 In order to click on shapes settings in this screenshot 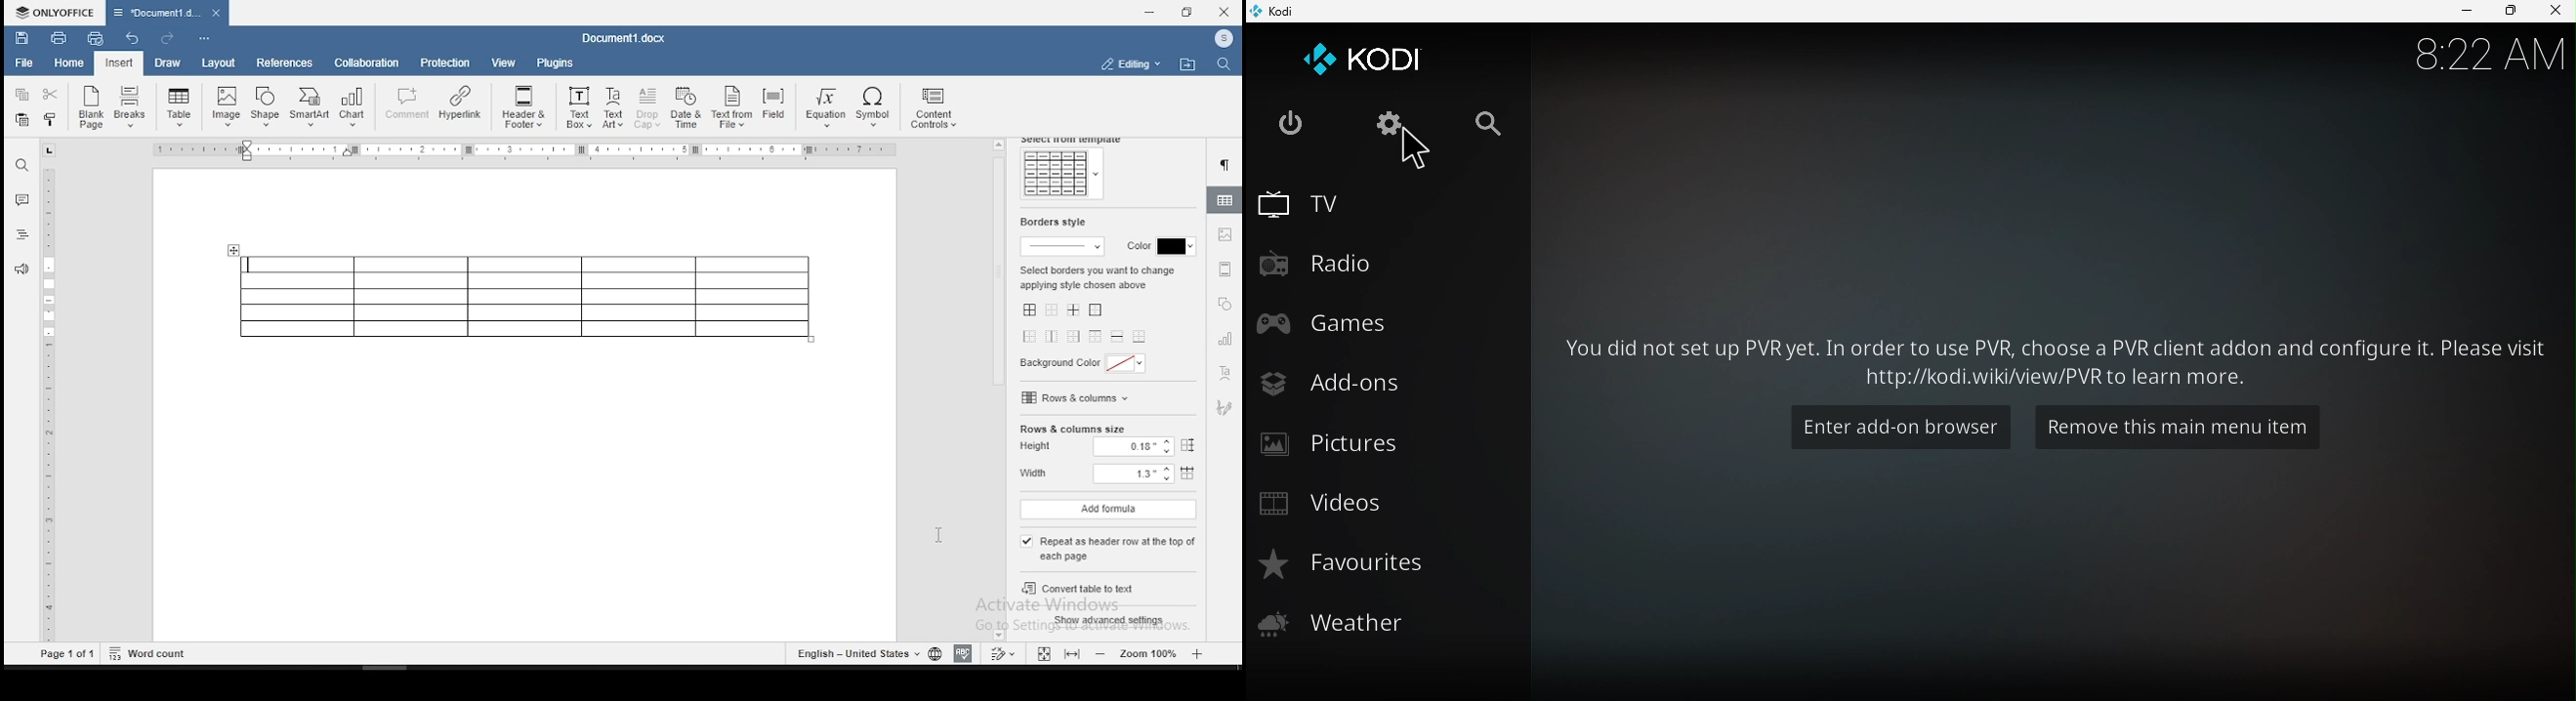, I will do `click(1224, 304)`.